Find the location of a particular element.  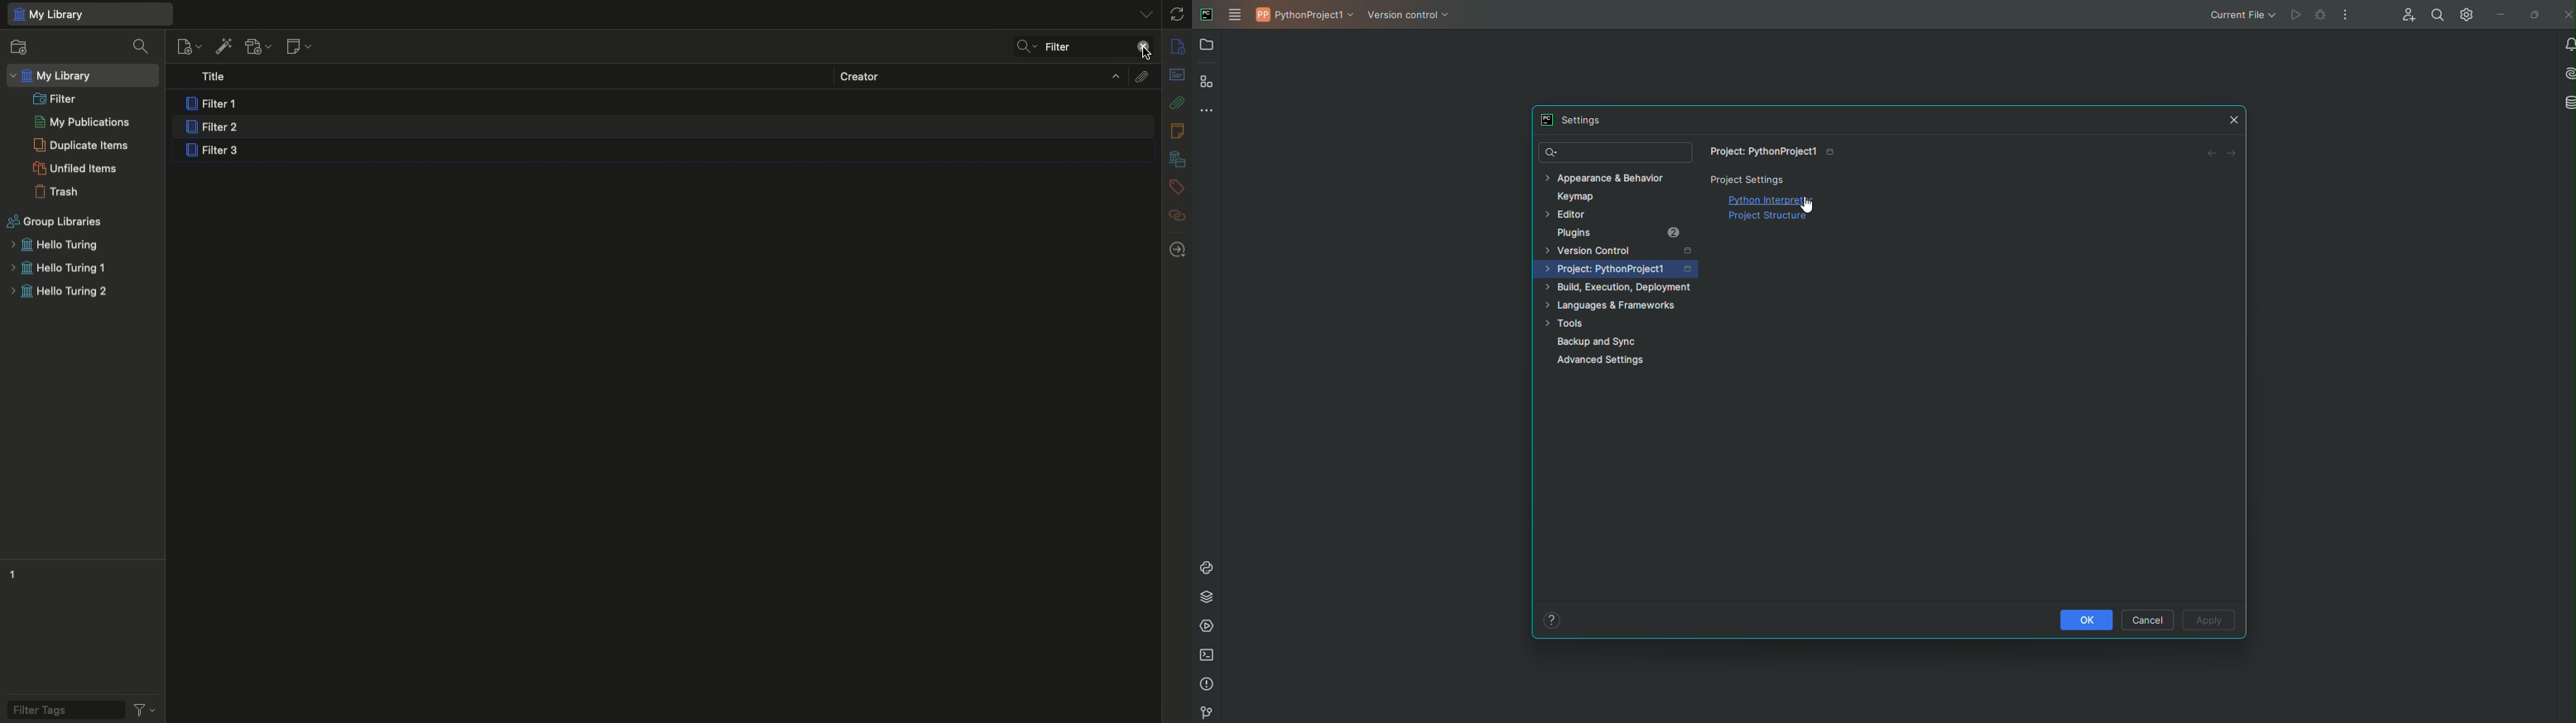

My library is located at coordinates (54, 76).